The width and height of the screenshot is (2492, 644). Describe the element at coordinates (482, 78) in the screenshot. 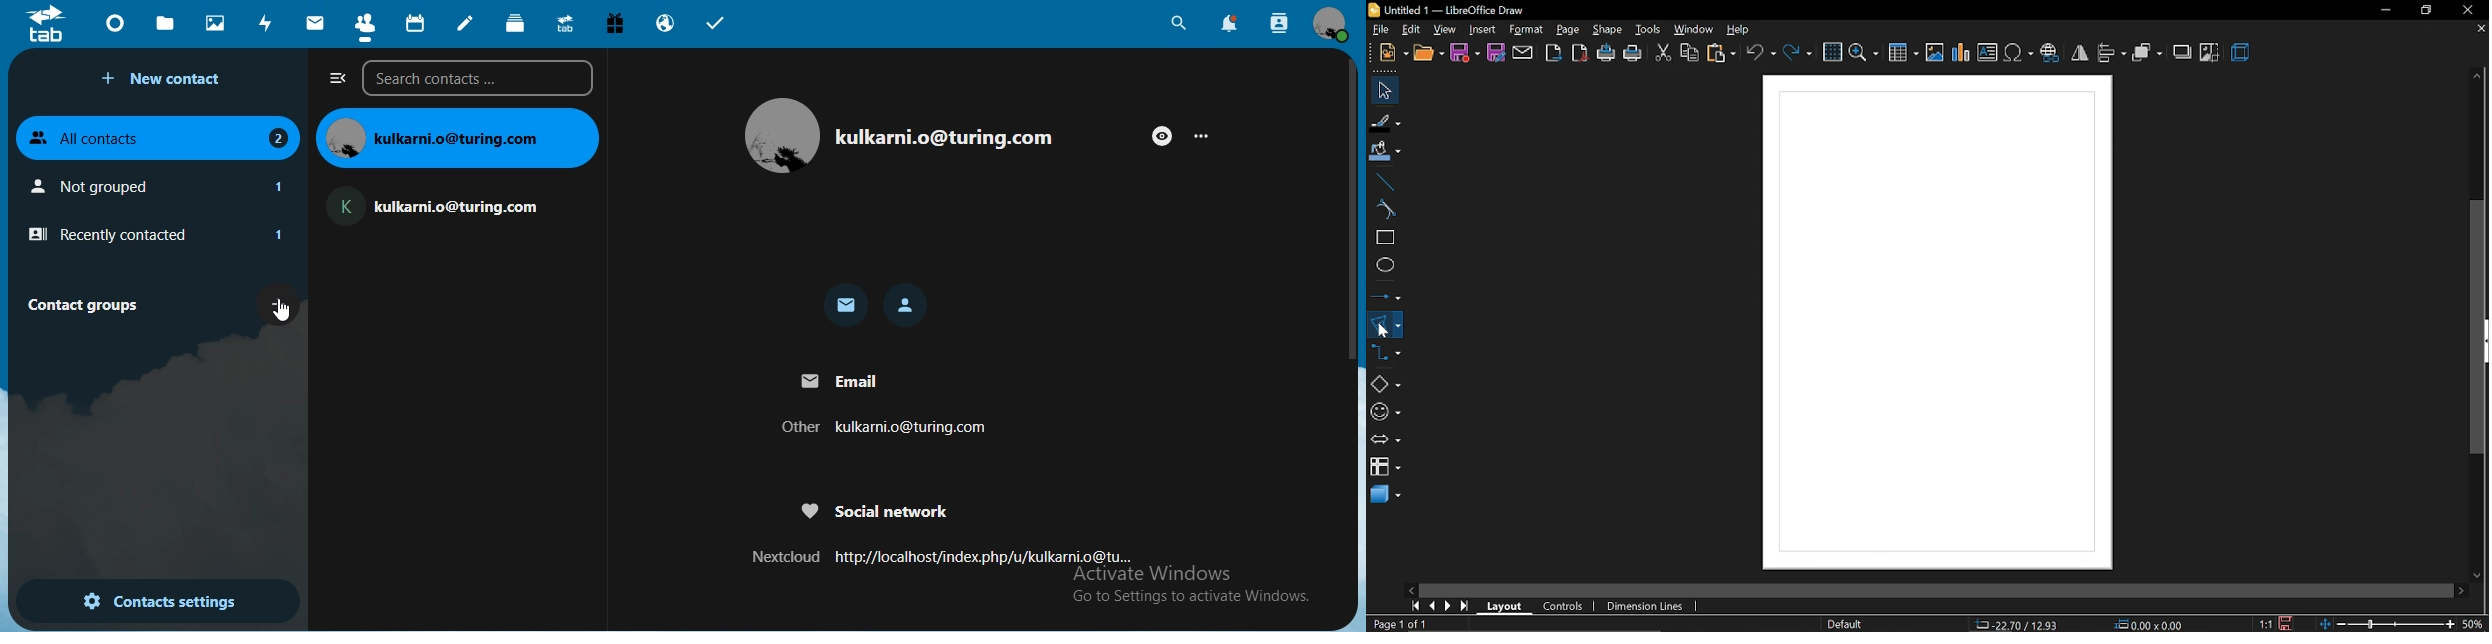

I see `search contacts..` at that location.